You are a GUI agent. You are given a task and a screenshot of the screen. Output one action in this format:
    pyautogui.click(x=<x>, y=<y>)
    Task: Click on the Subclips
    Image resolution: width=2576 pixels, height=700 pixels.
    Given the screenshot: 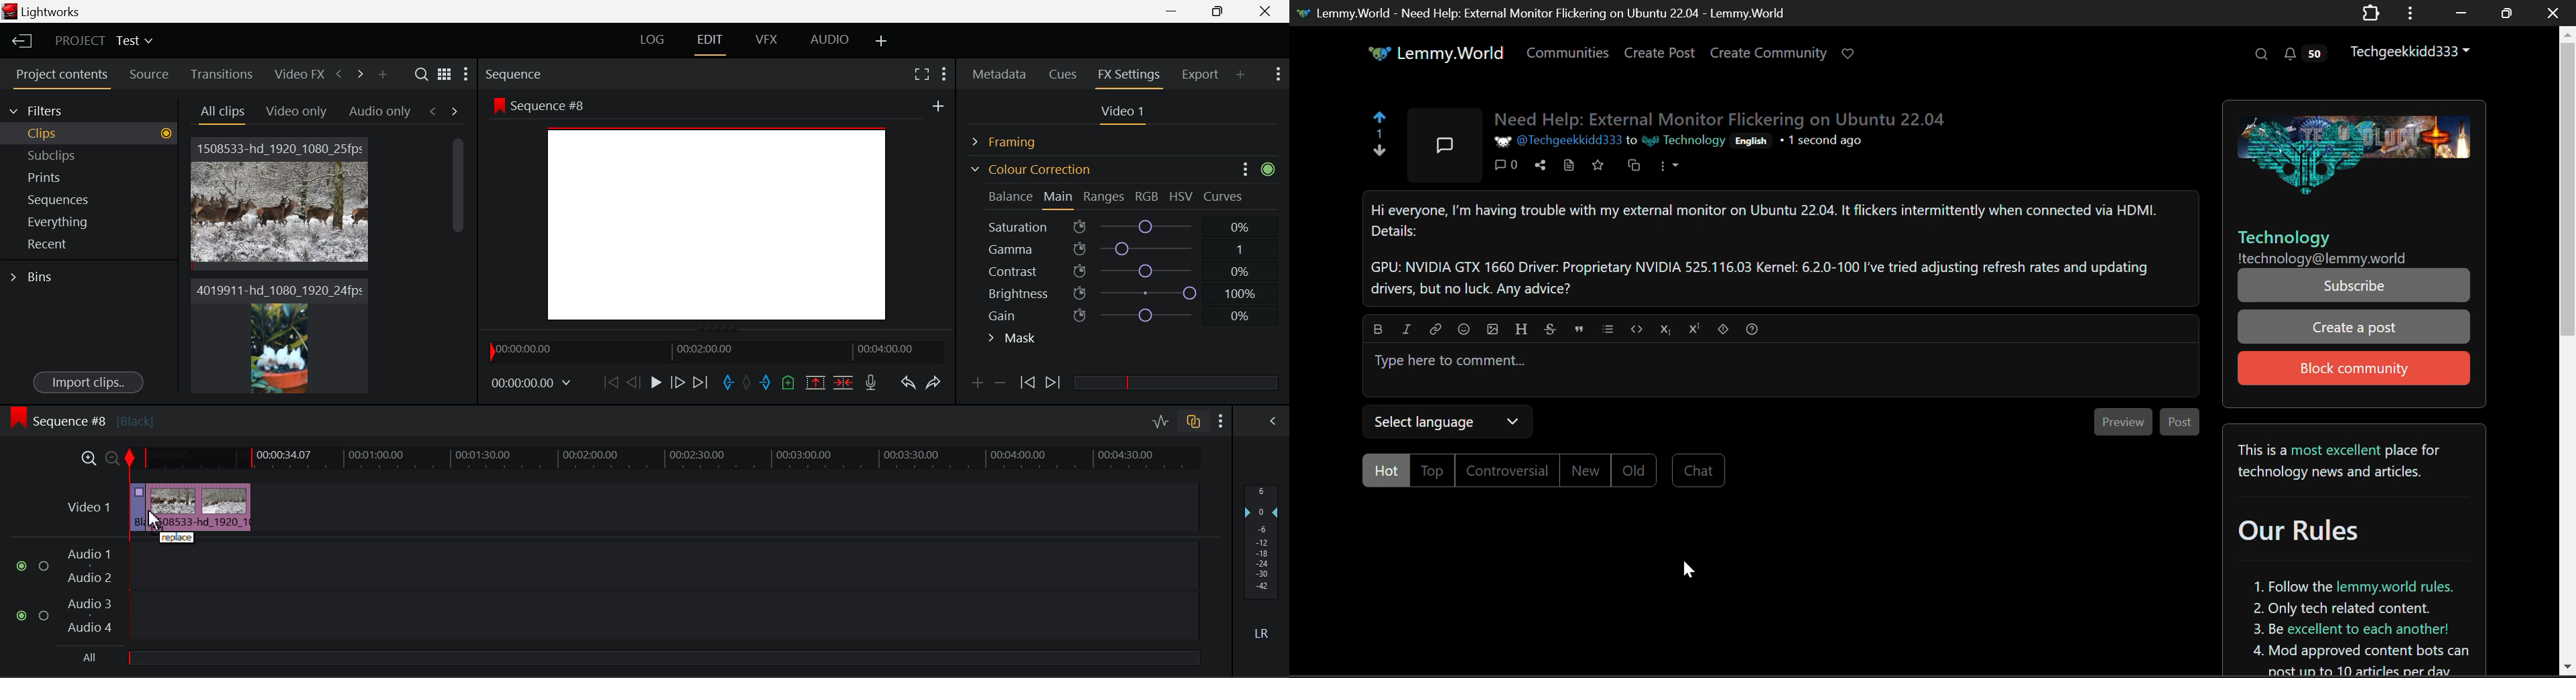 What is the action you would take?
    pyautogui.click(x=64, y=155)
    